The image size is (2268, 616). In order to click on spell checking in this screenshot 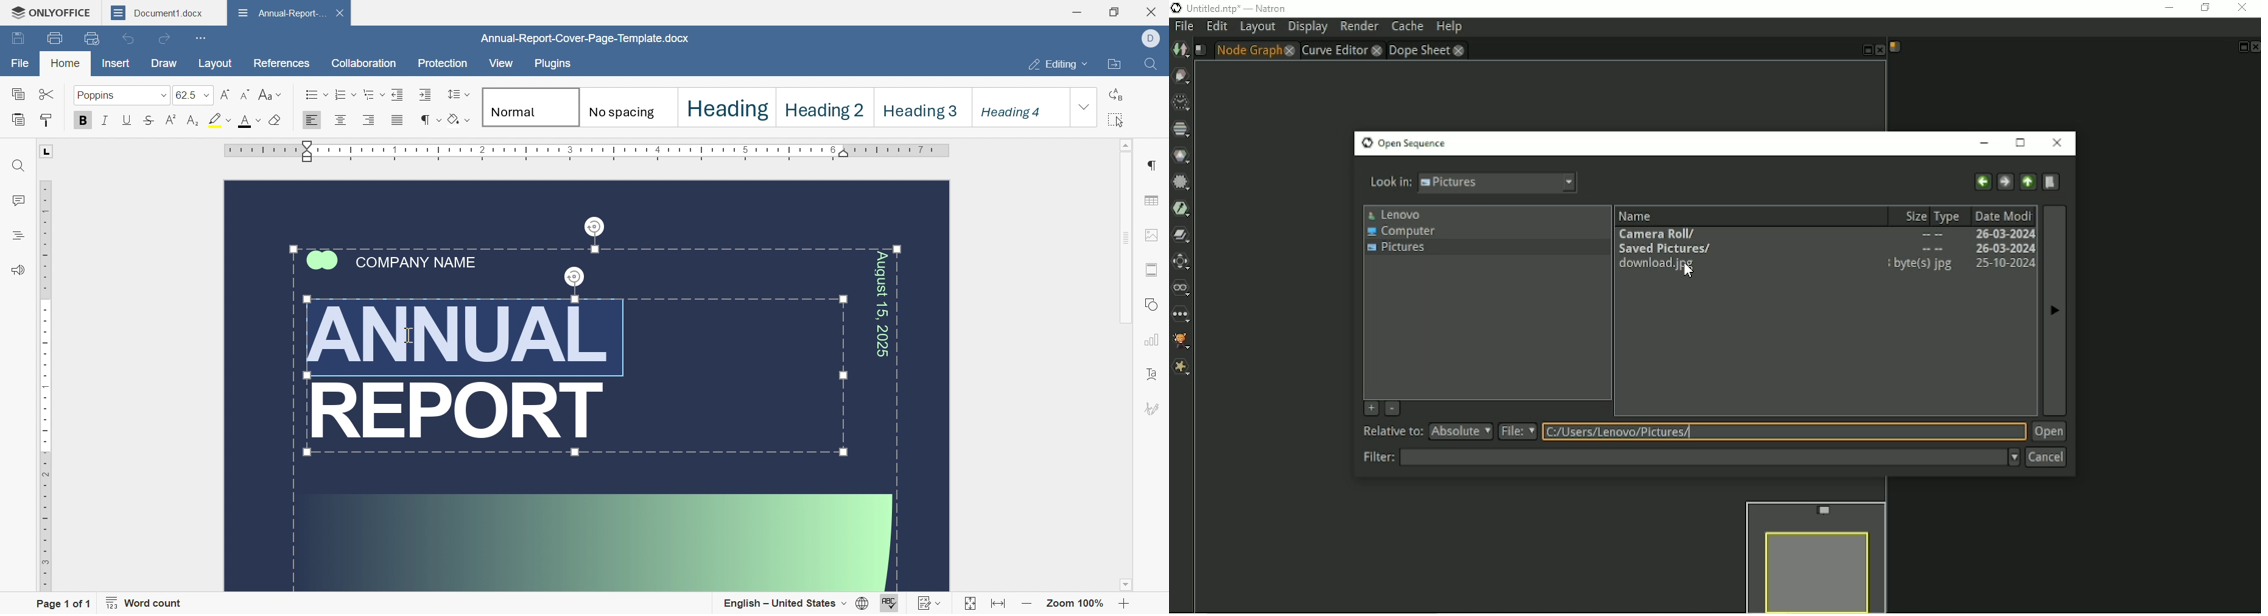, I will do `click(891, 604)`.